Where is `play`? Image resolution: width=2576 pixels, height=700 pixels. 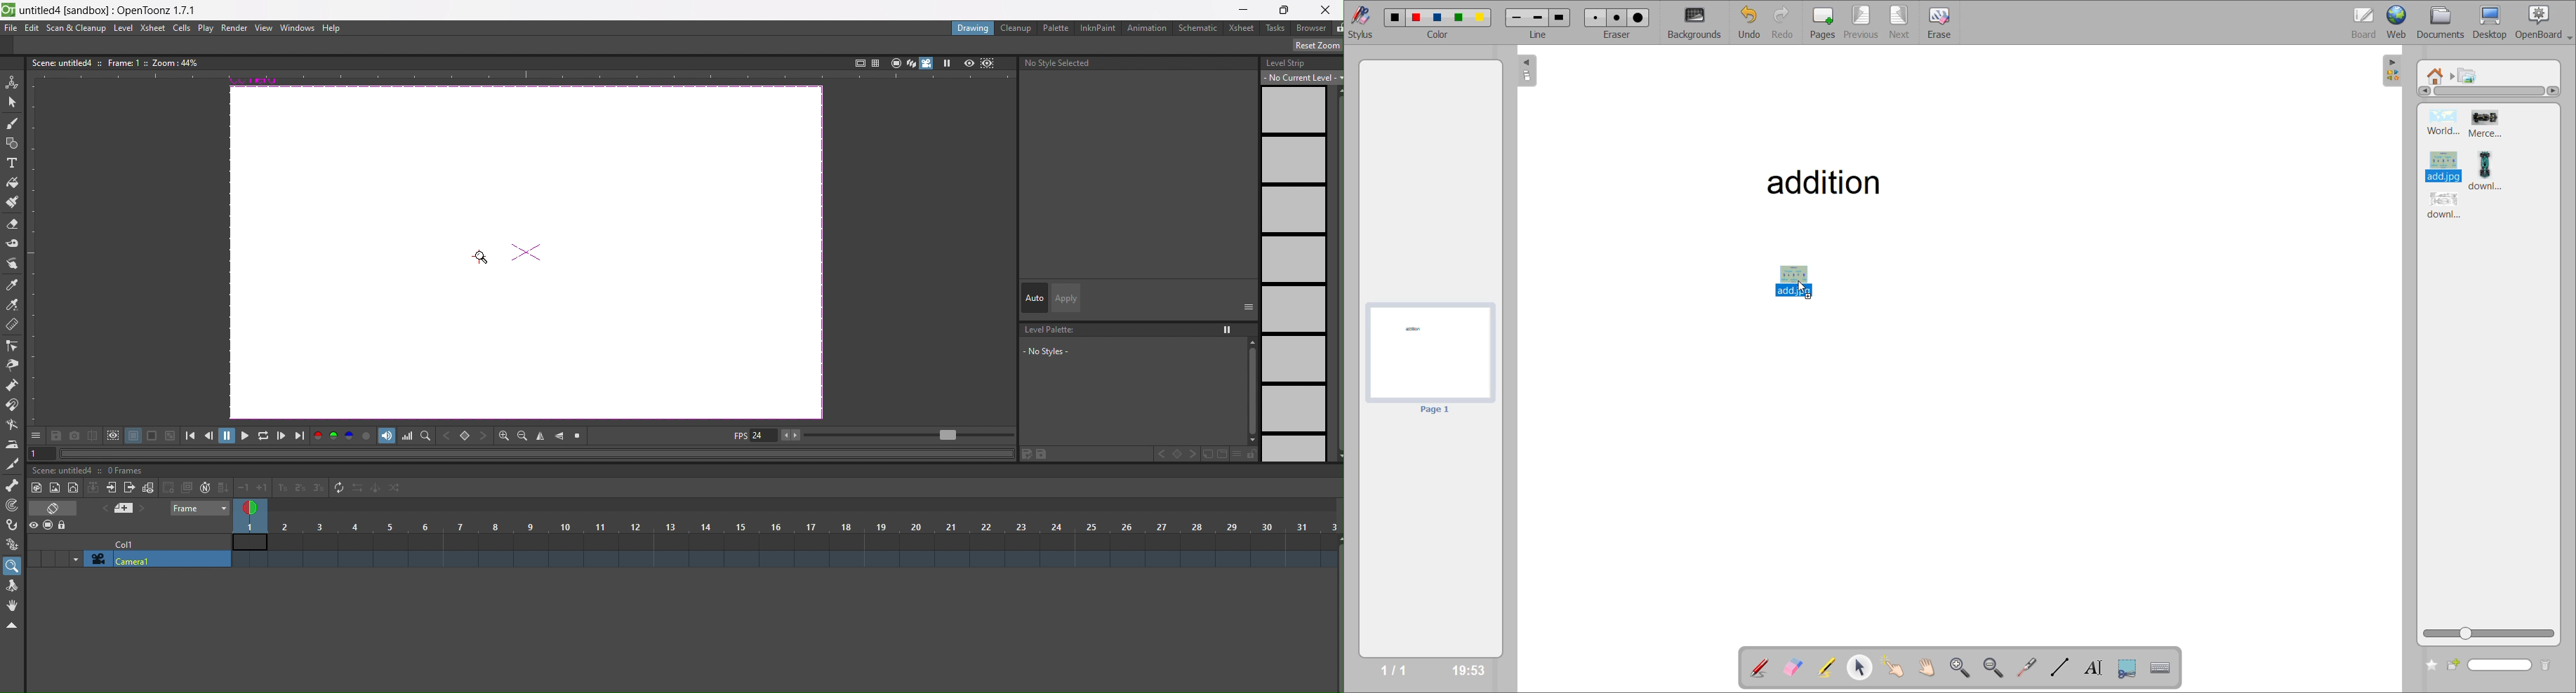
play is located at coordinates (207, 29).